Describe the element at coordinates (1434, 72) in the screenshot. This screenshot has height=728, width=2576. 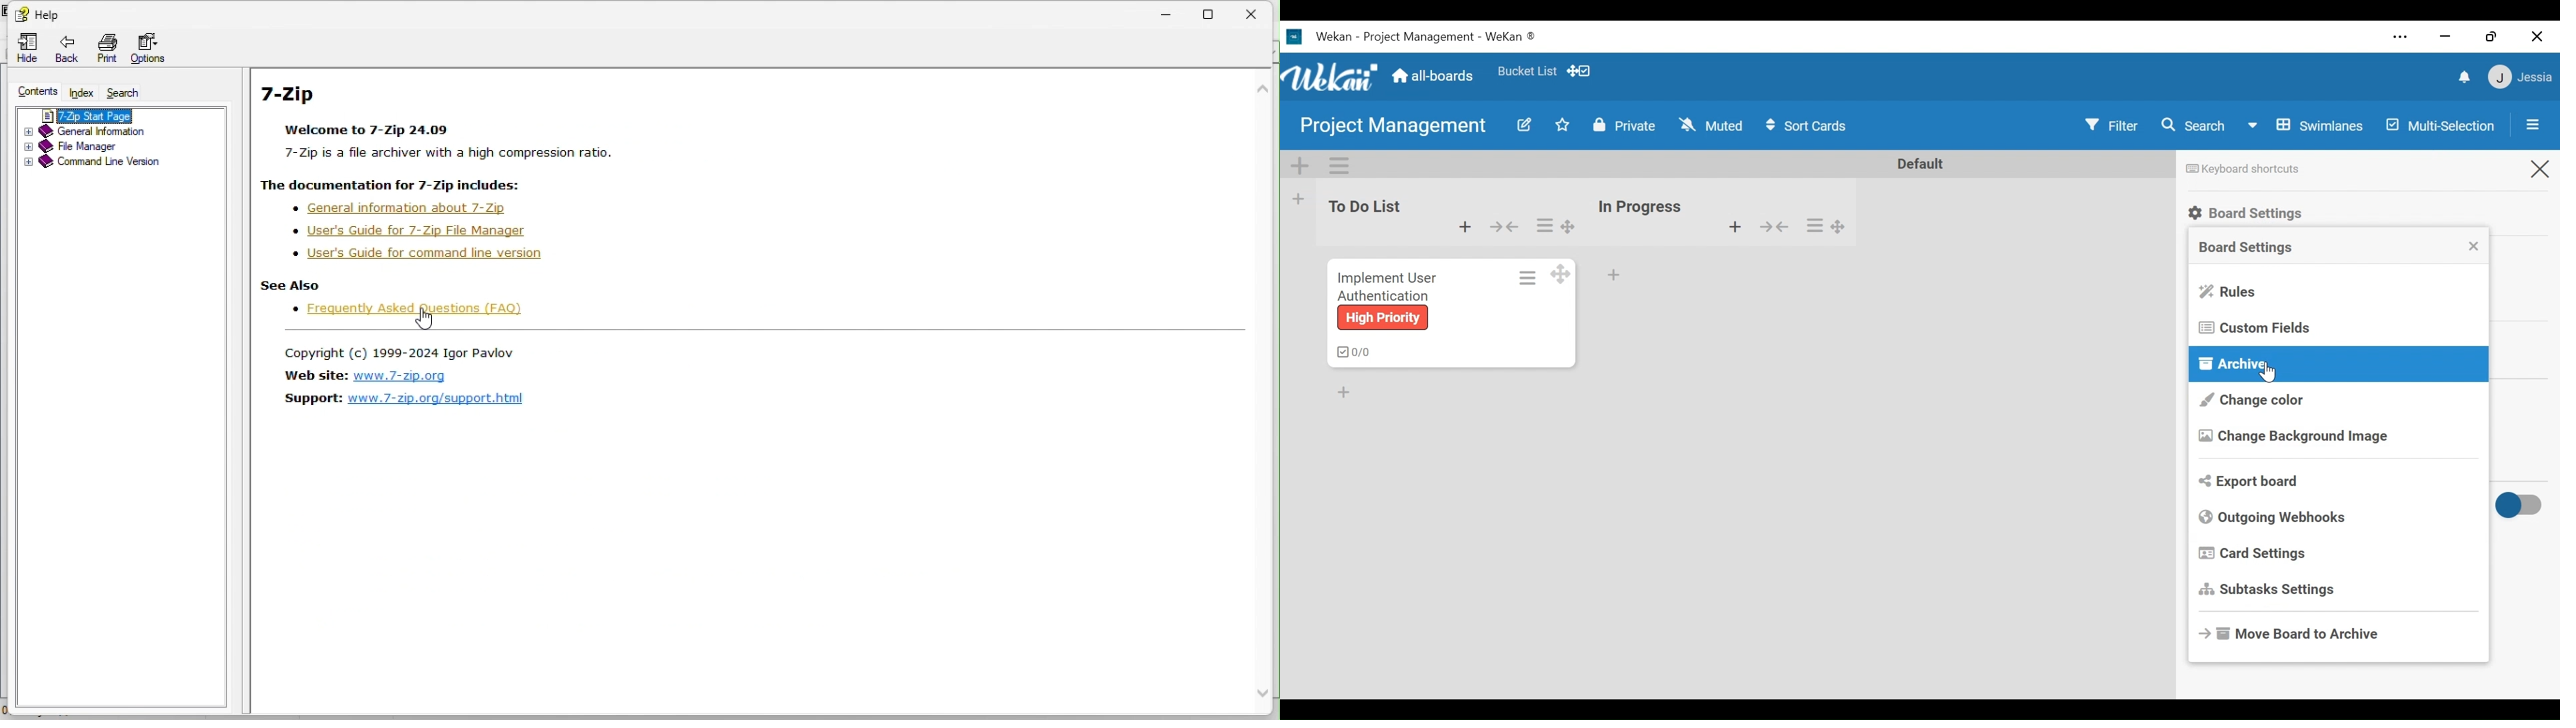
I see `Home(all boards)` at that location.